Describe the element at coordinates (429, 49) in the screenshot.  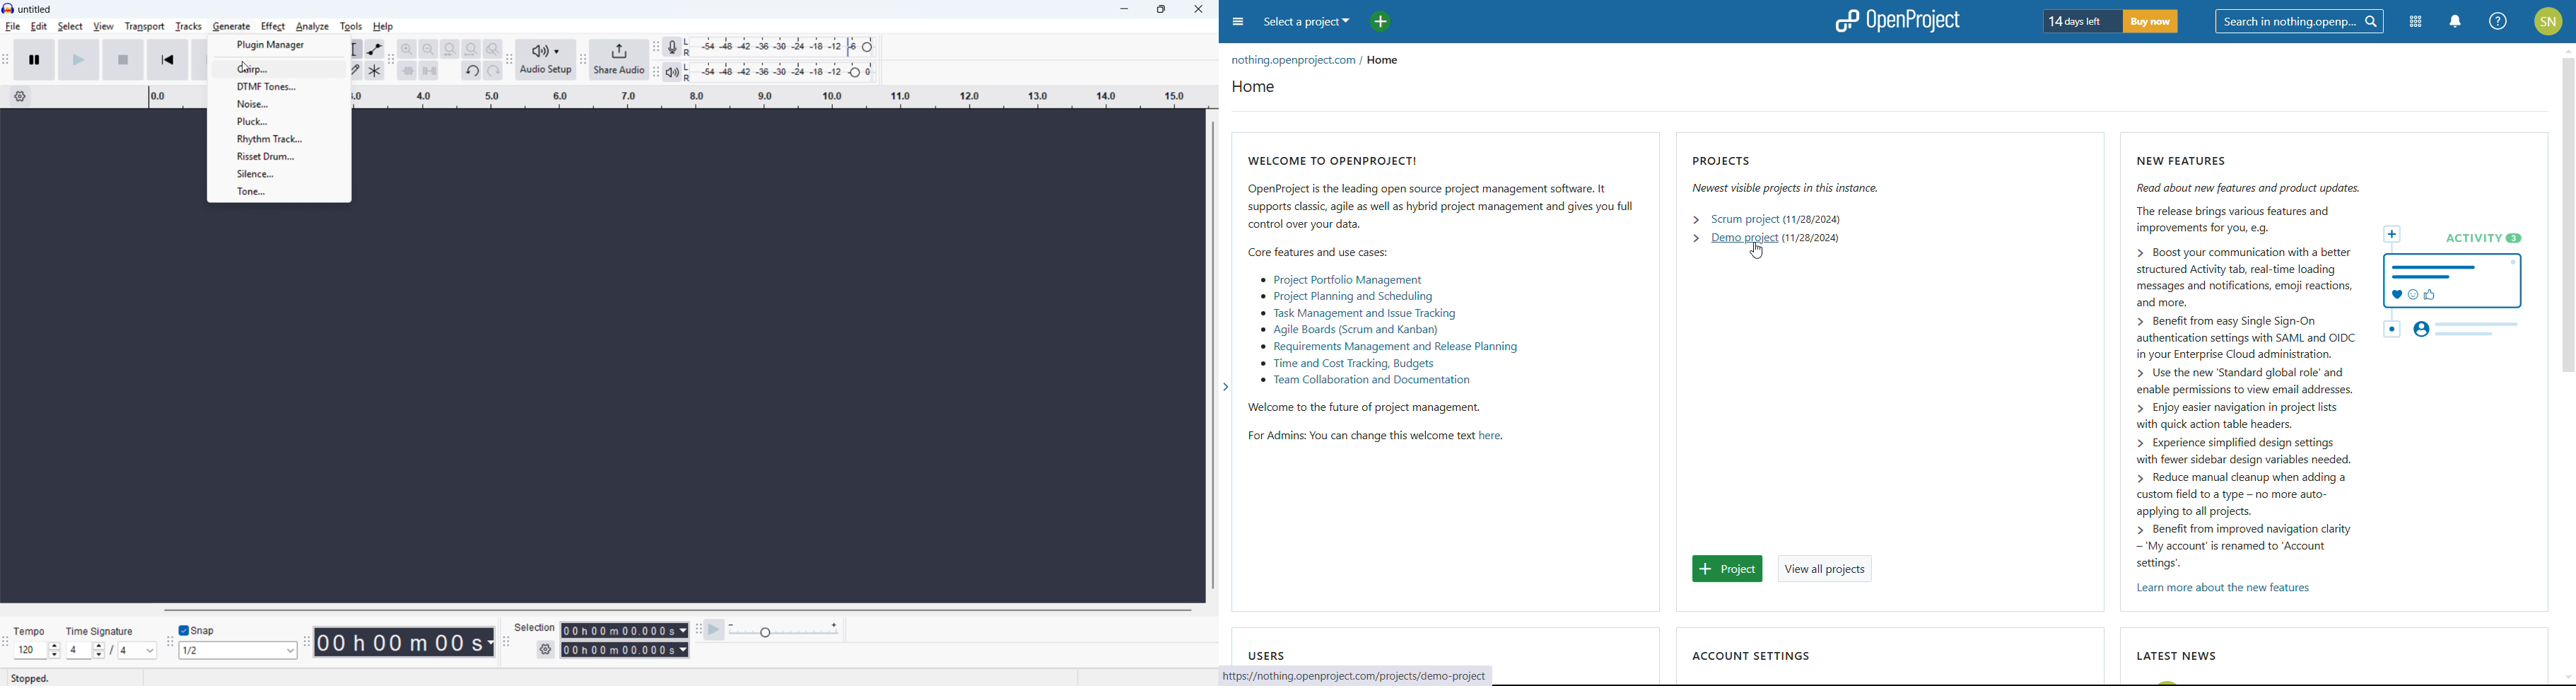
I see `Zoom out ` at that location.